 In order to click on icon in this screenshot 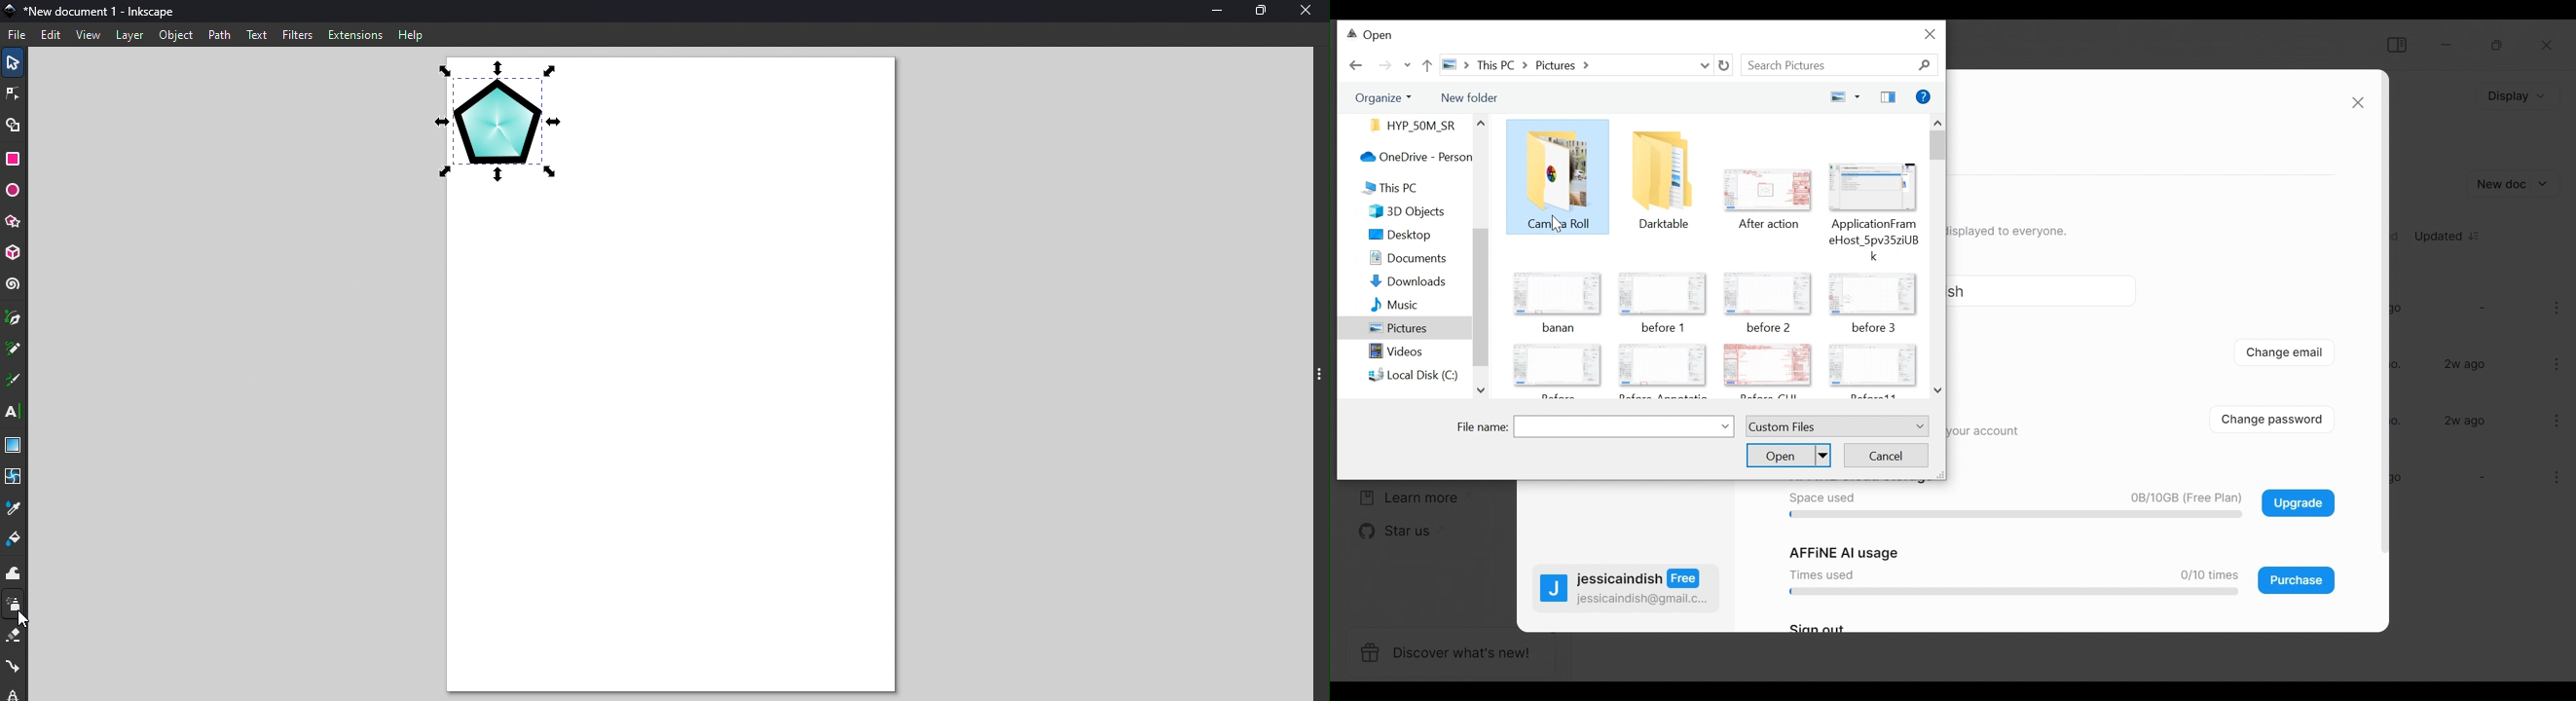, I will do `click(1873, 187)`.